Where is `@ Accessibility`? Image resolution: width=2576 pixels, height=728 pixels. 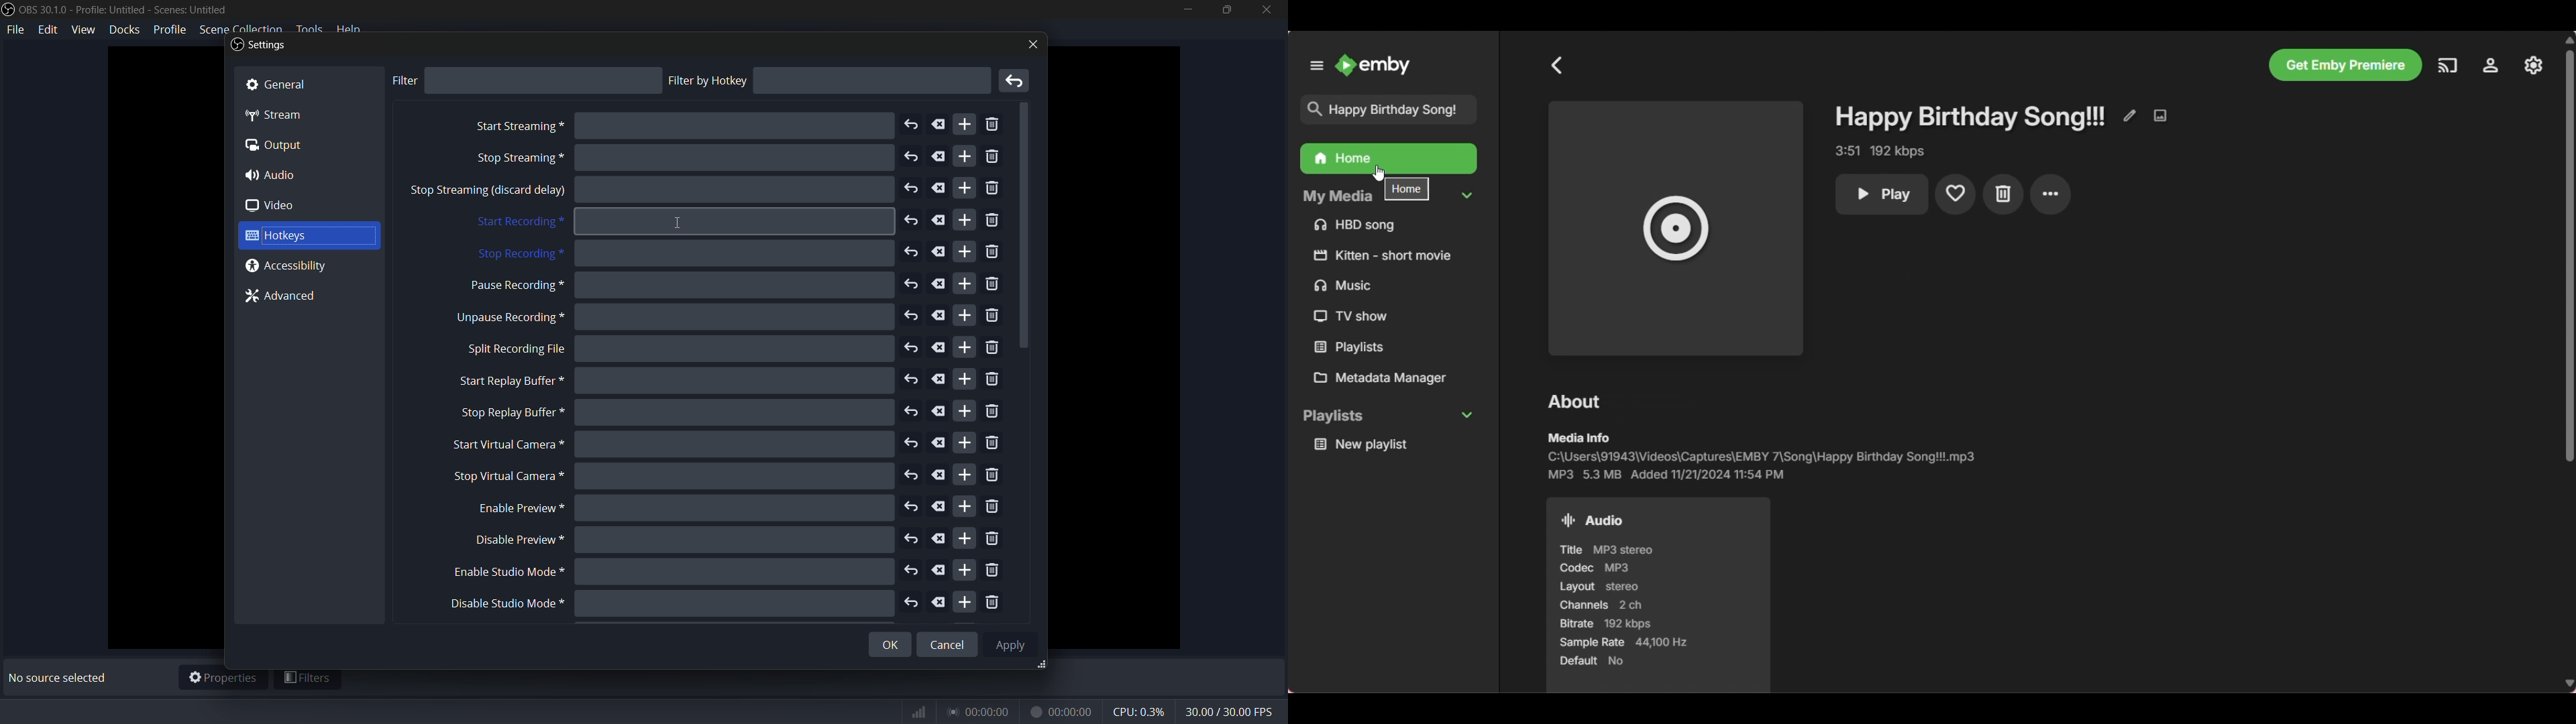
@ Accessibility is located at coordinates (292, 266).